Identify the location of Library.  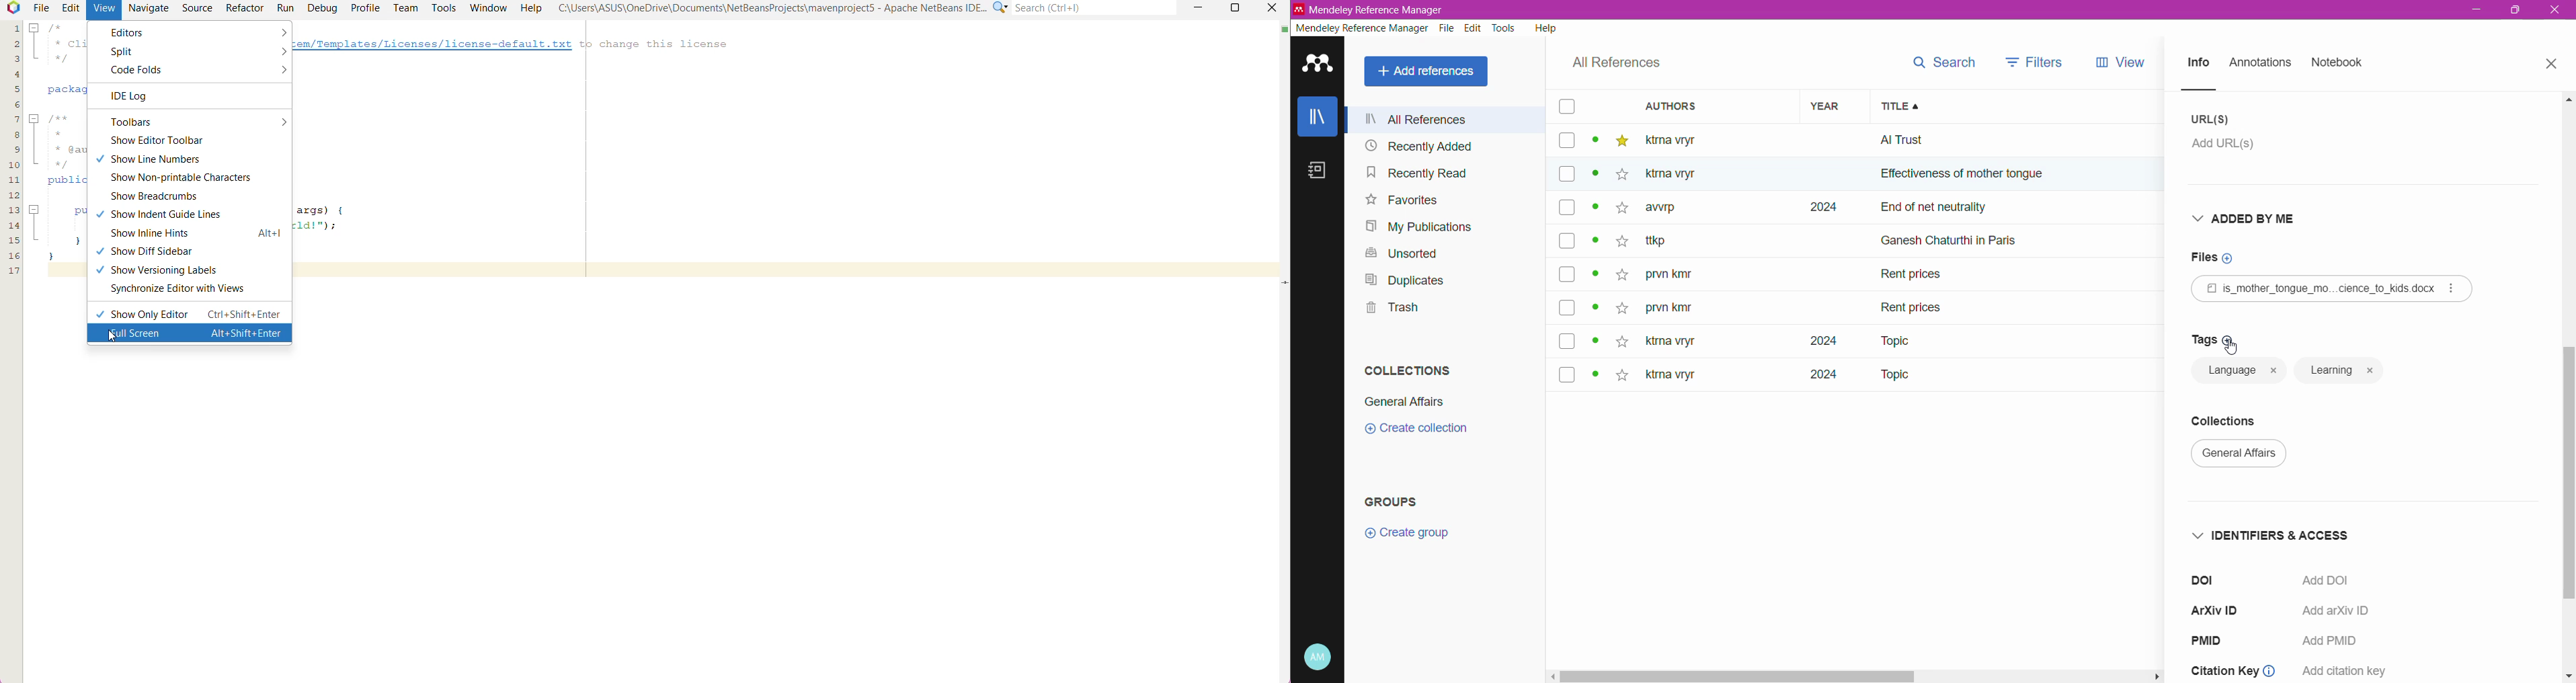
(1317, 116).